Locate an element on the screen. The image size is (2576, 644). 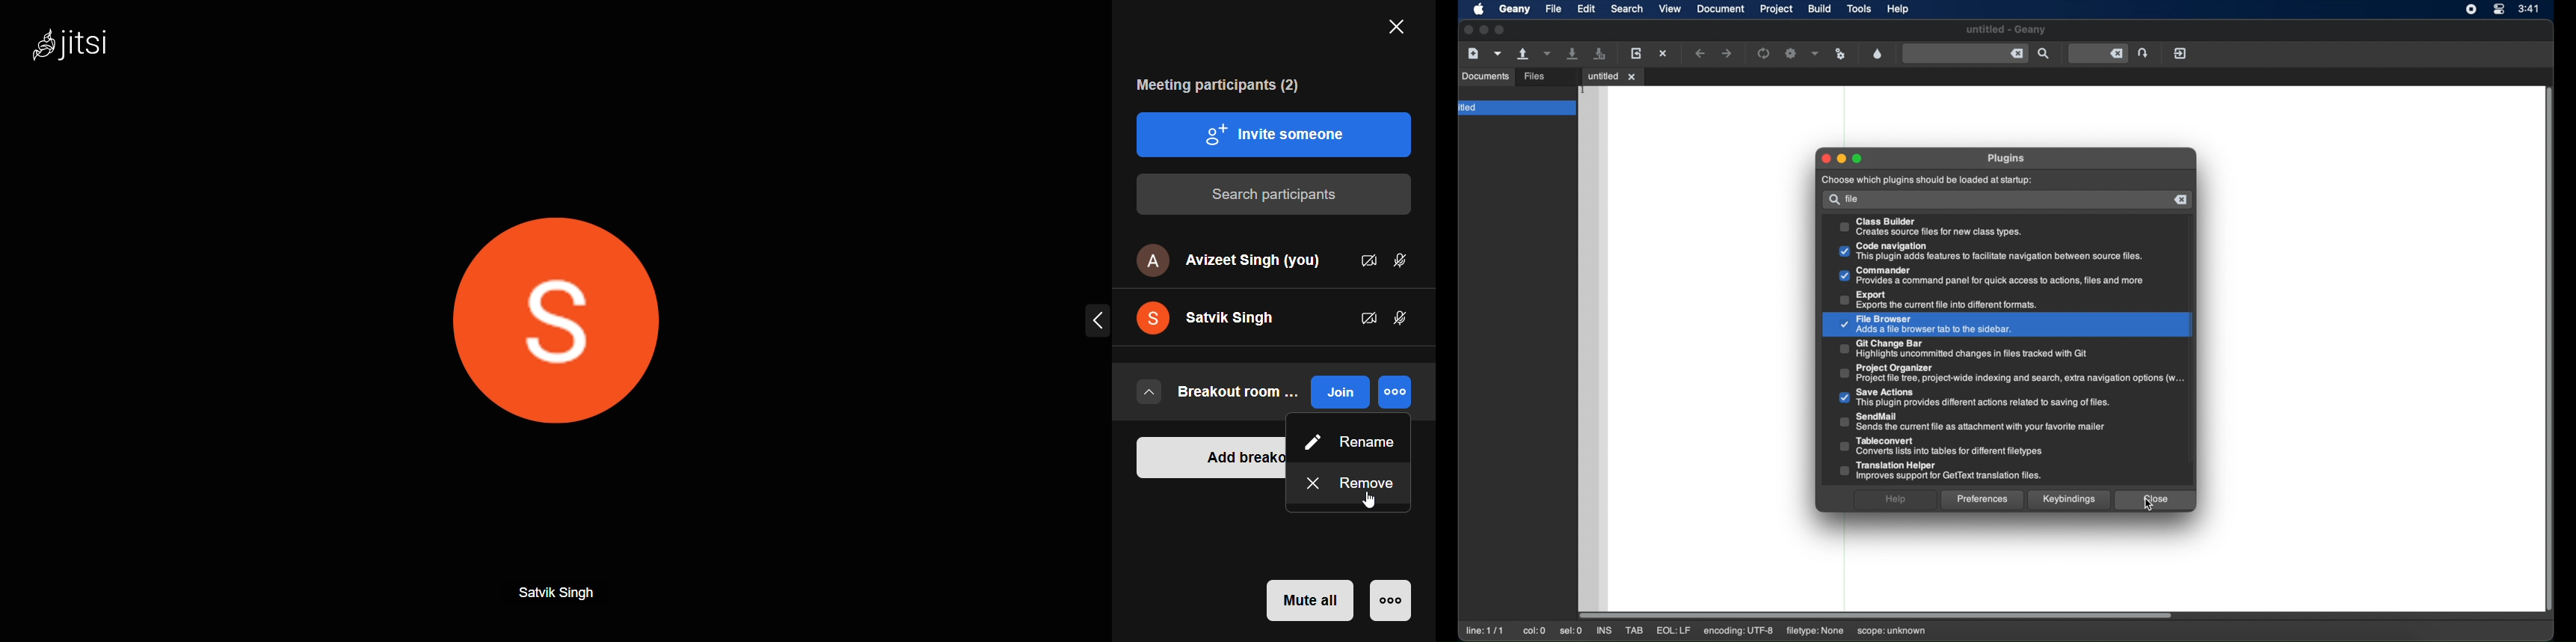
jump to entered line number is located at coordinates (2143, 53).